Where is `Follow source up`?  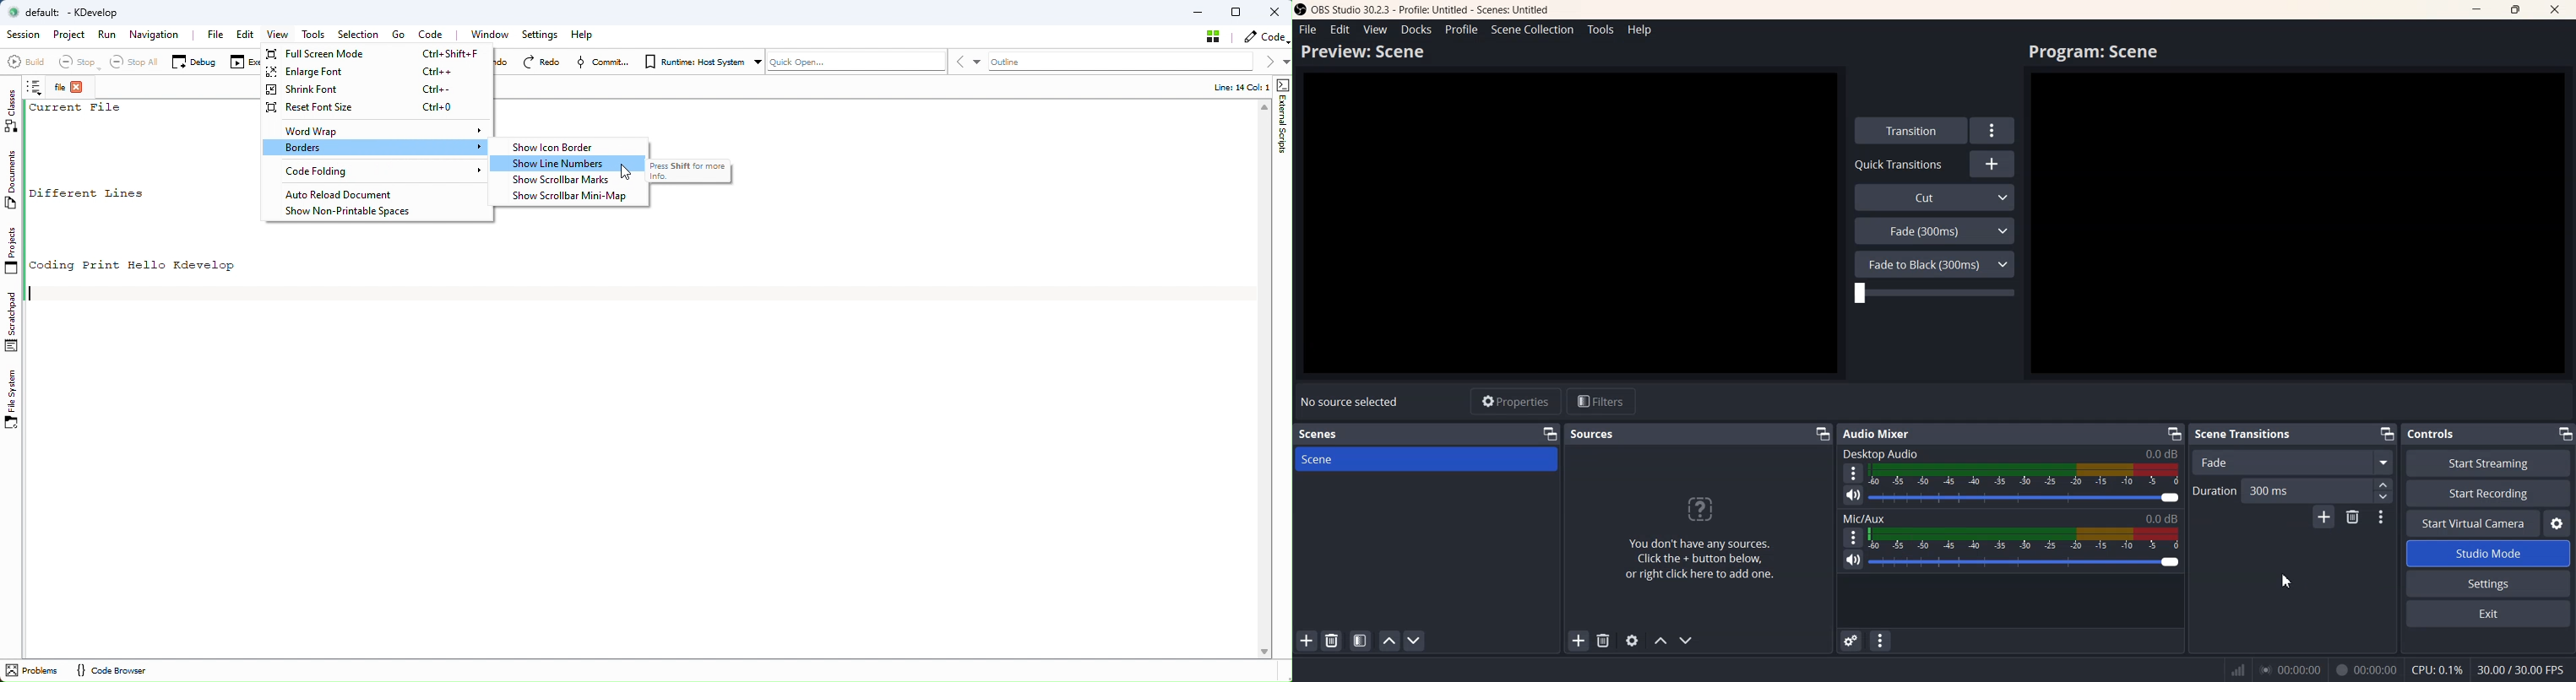 Follow source up is located at coordinates (1660, 641).